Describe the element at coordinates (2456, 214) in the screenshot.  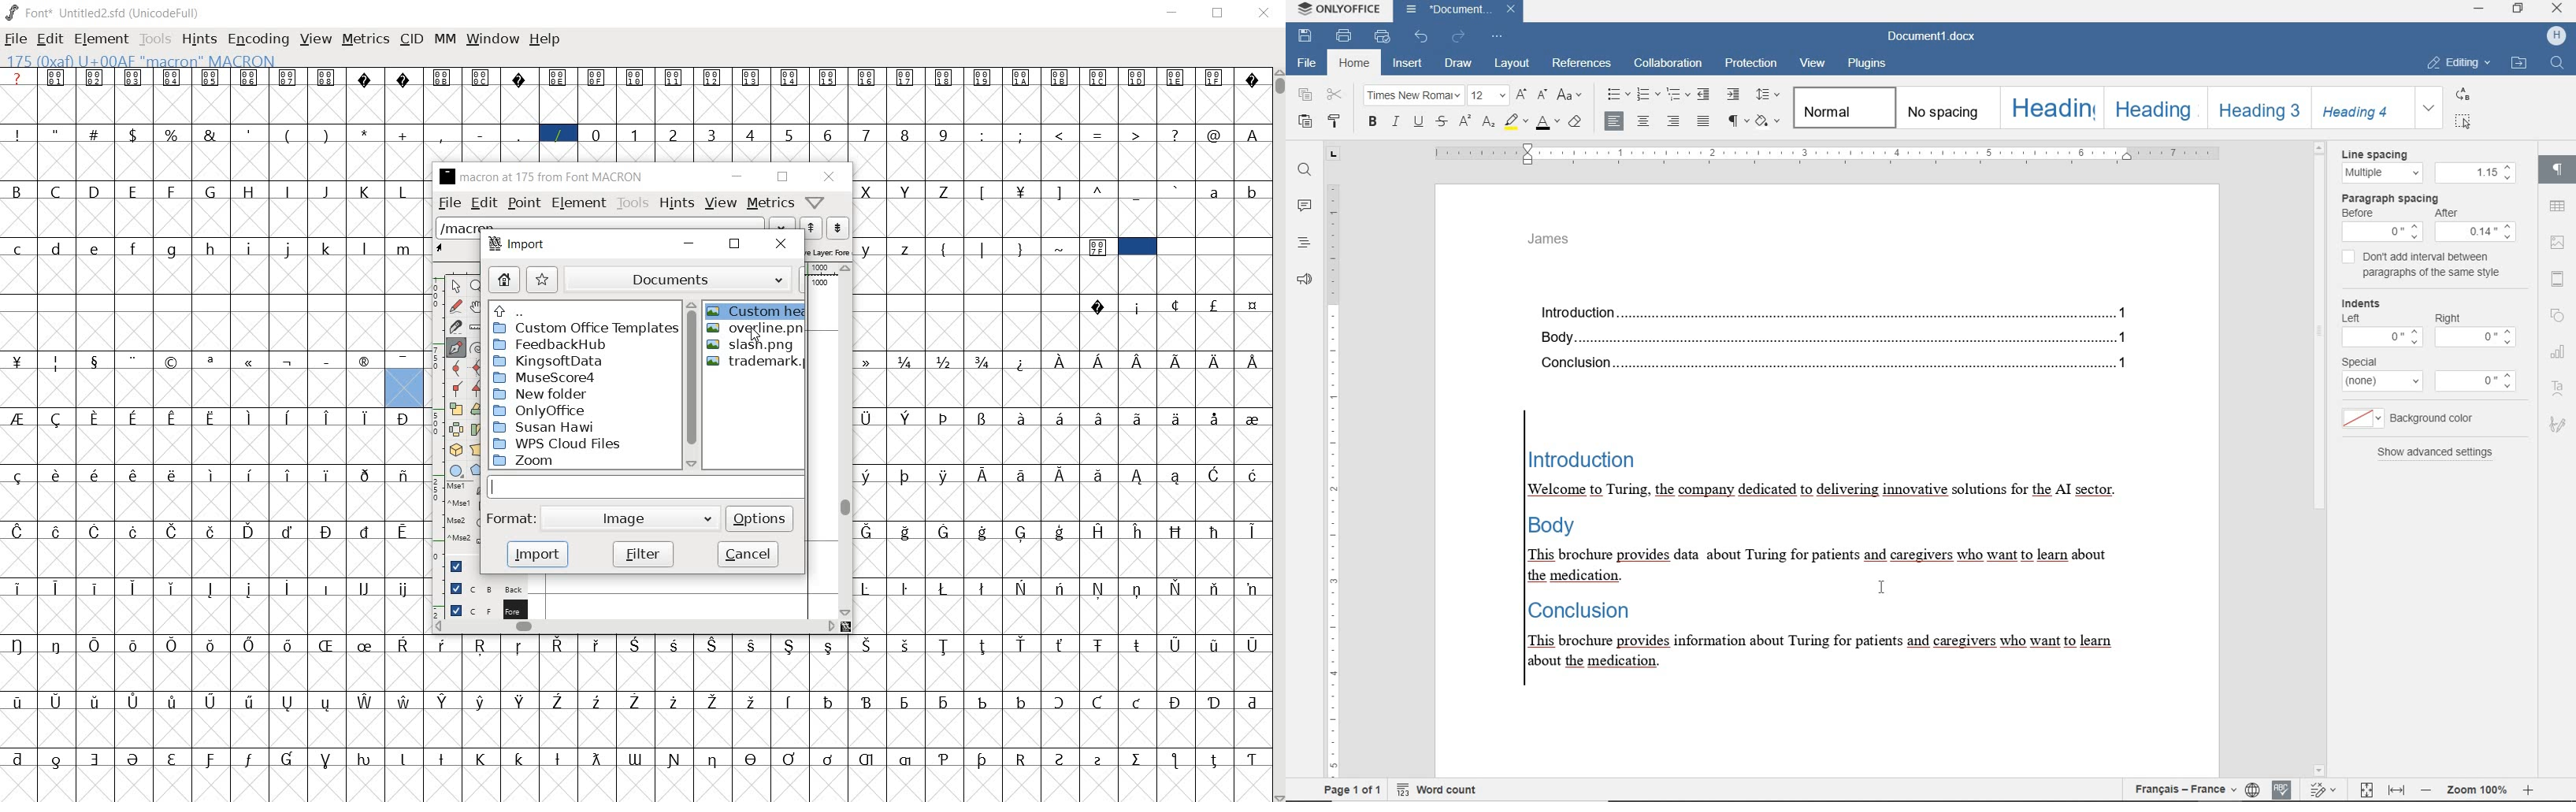
I see `After` at that location.